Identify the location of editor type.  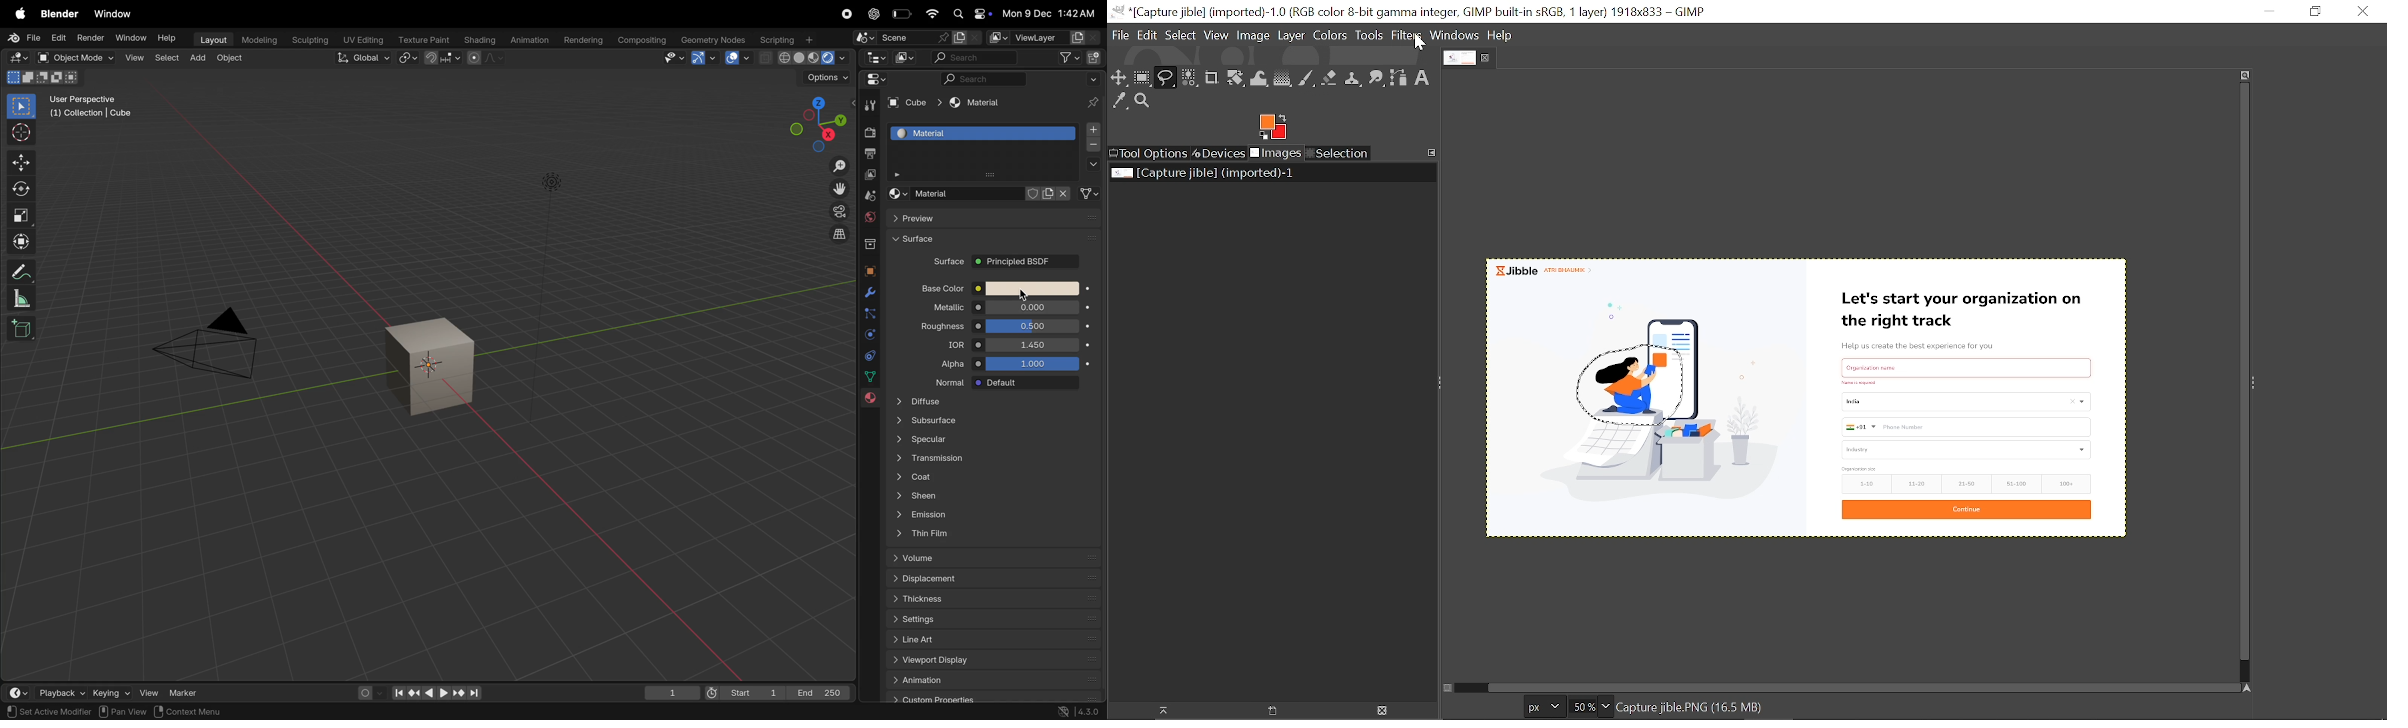
(874, 57).